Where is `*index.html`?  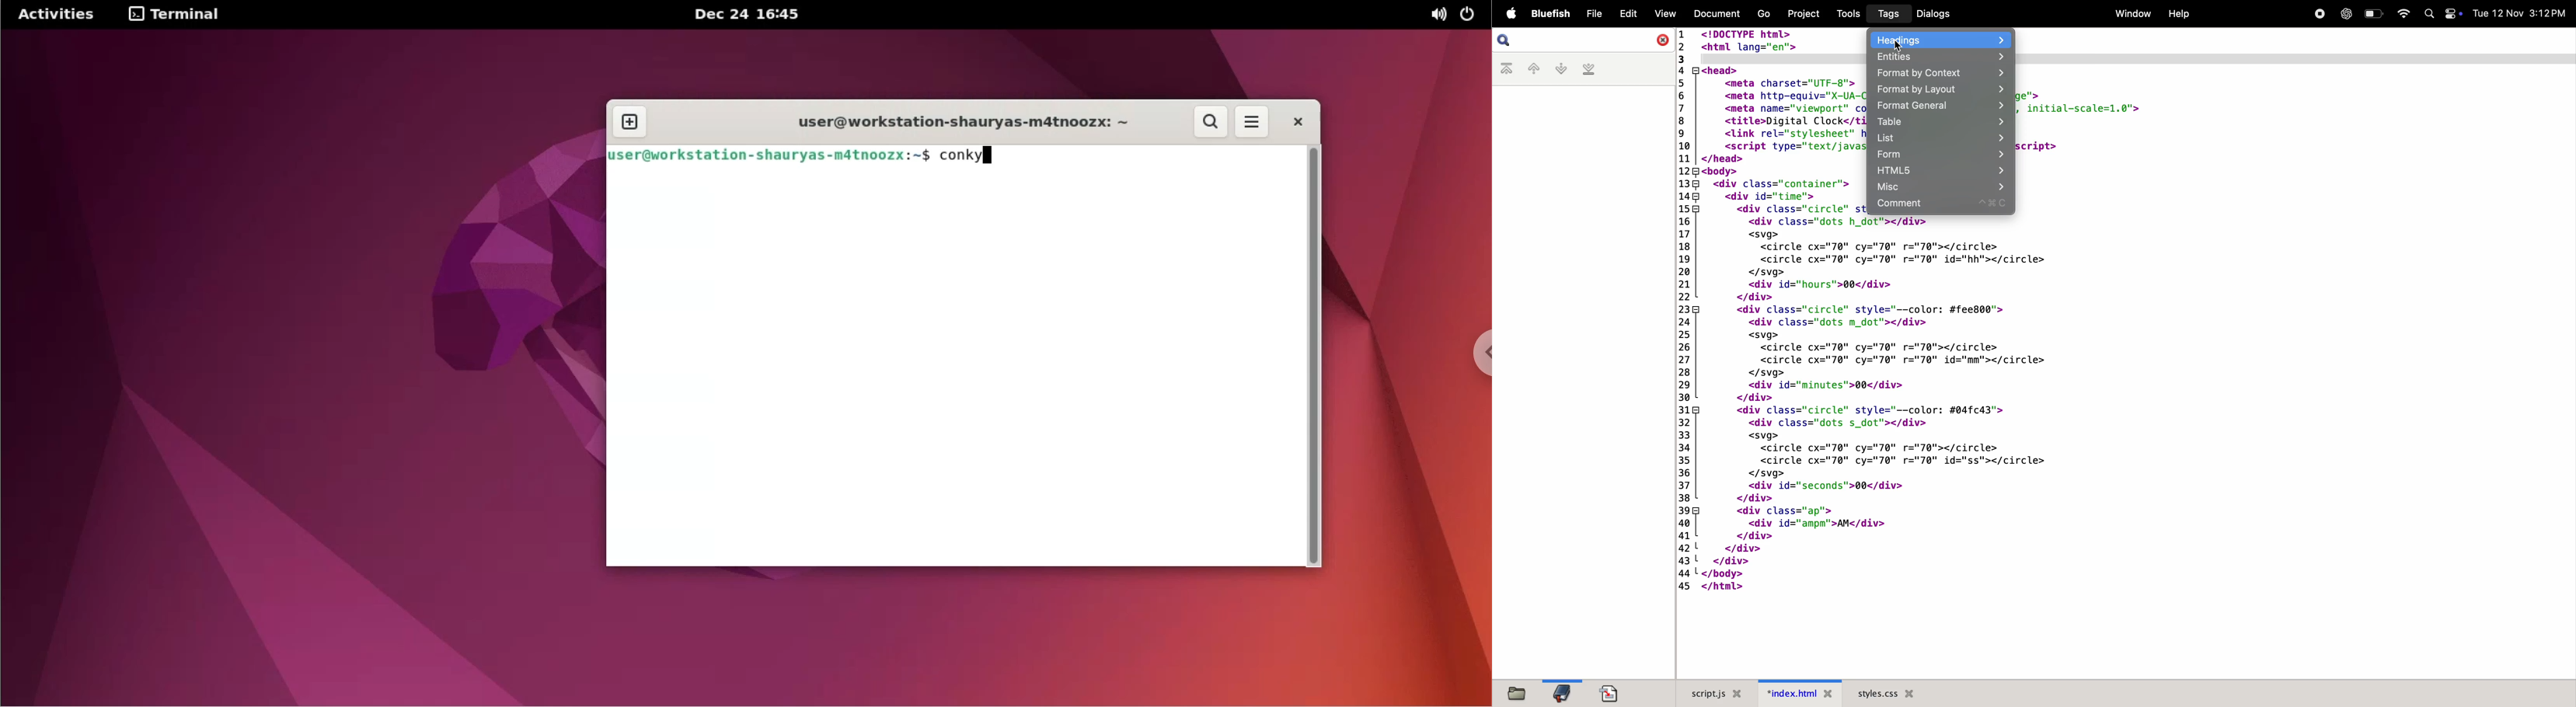
*index.html is located at coordinates (1796, 693).